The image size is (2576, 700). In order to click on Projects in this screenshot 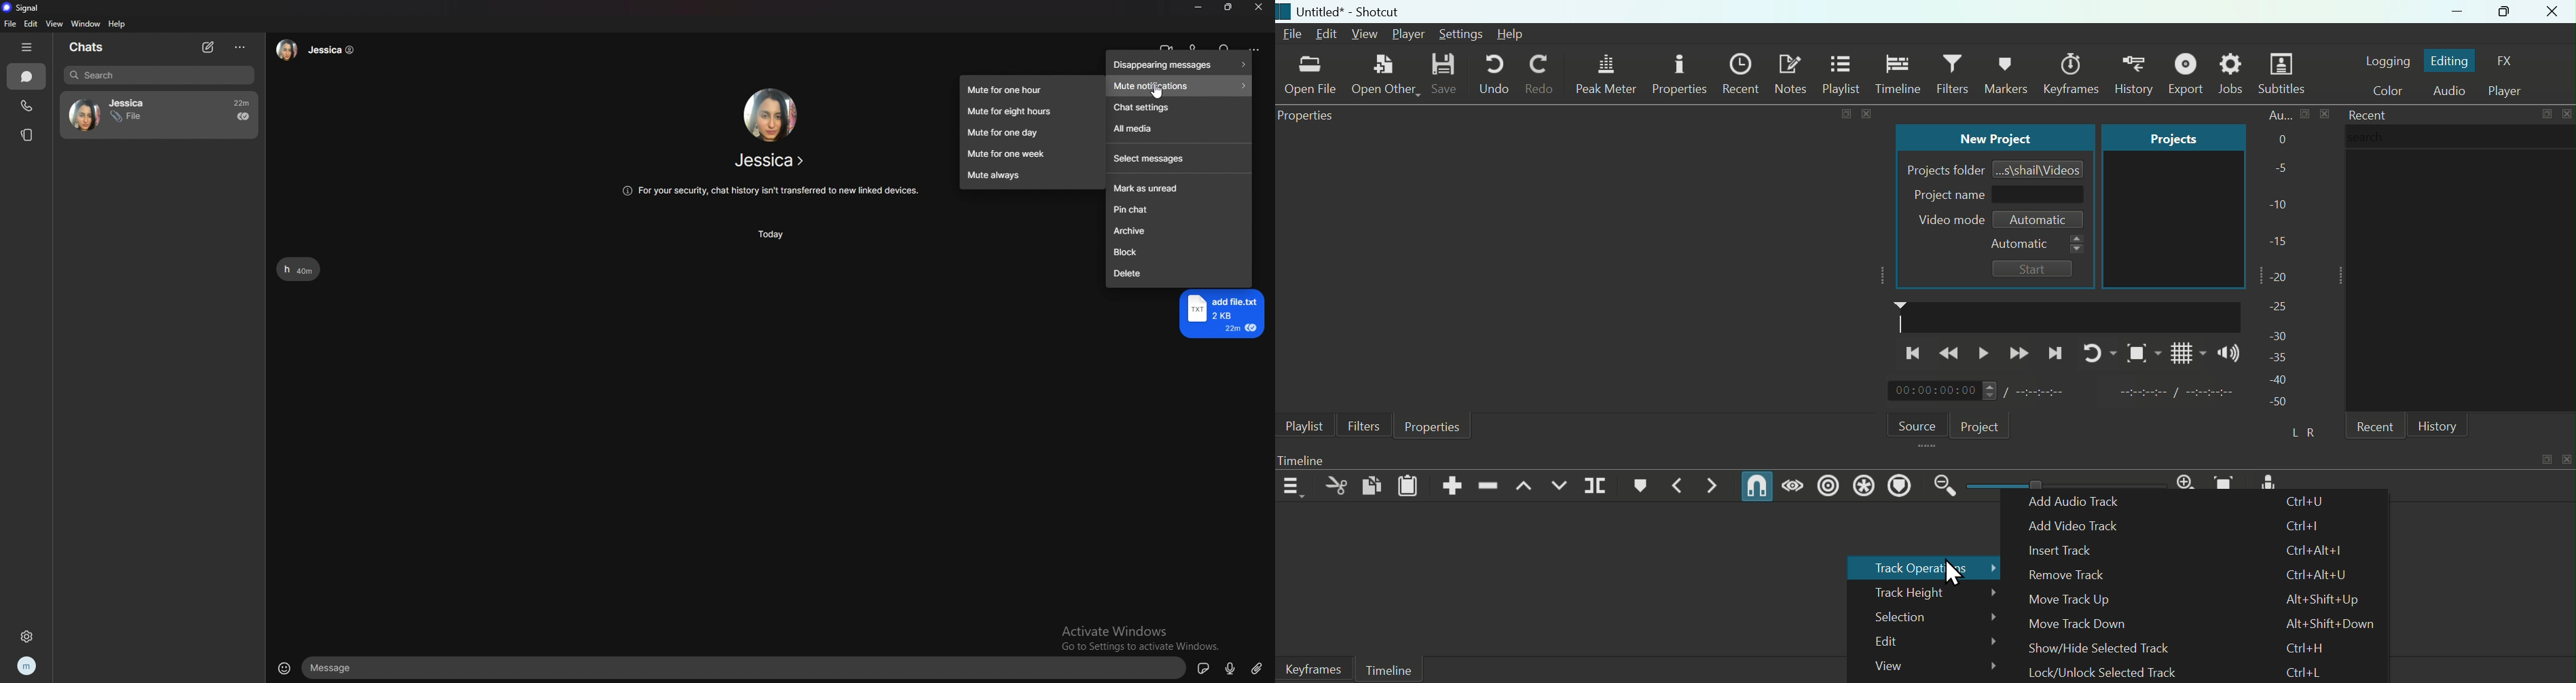, I will do `click(2160, 137)`.